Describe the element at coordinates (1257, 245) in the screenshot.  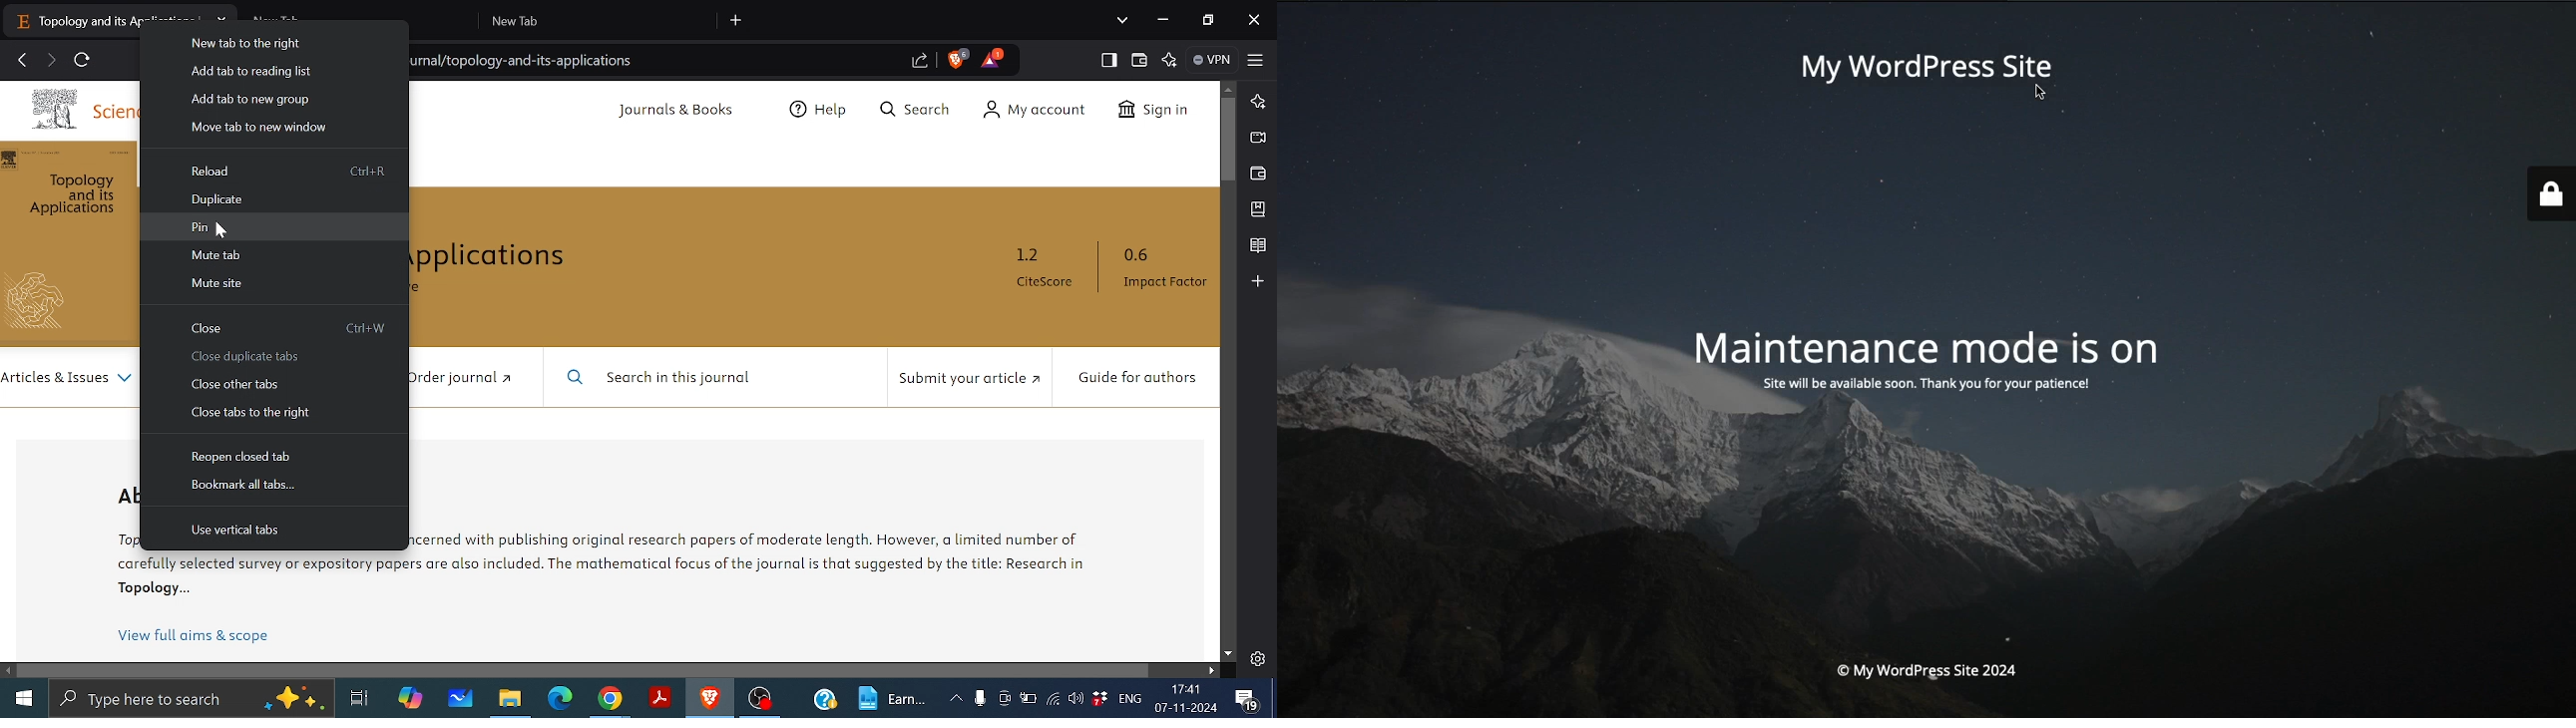
I see `Reading list` at that location.